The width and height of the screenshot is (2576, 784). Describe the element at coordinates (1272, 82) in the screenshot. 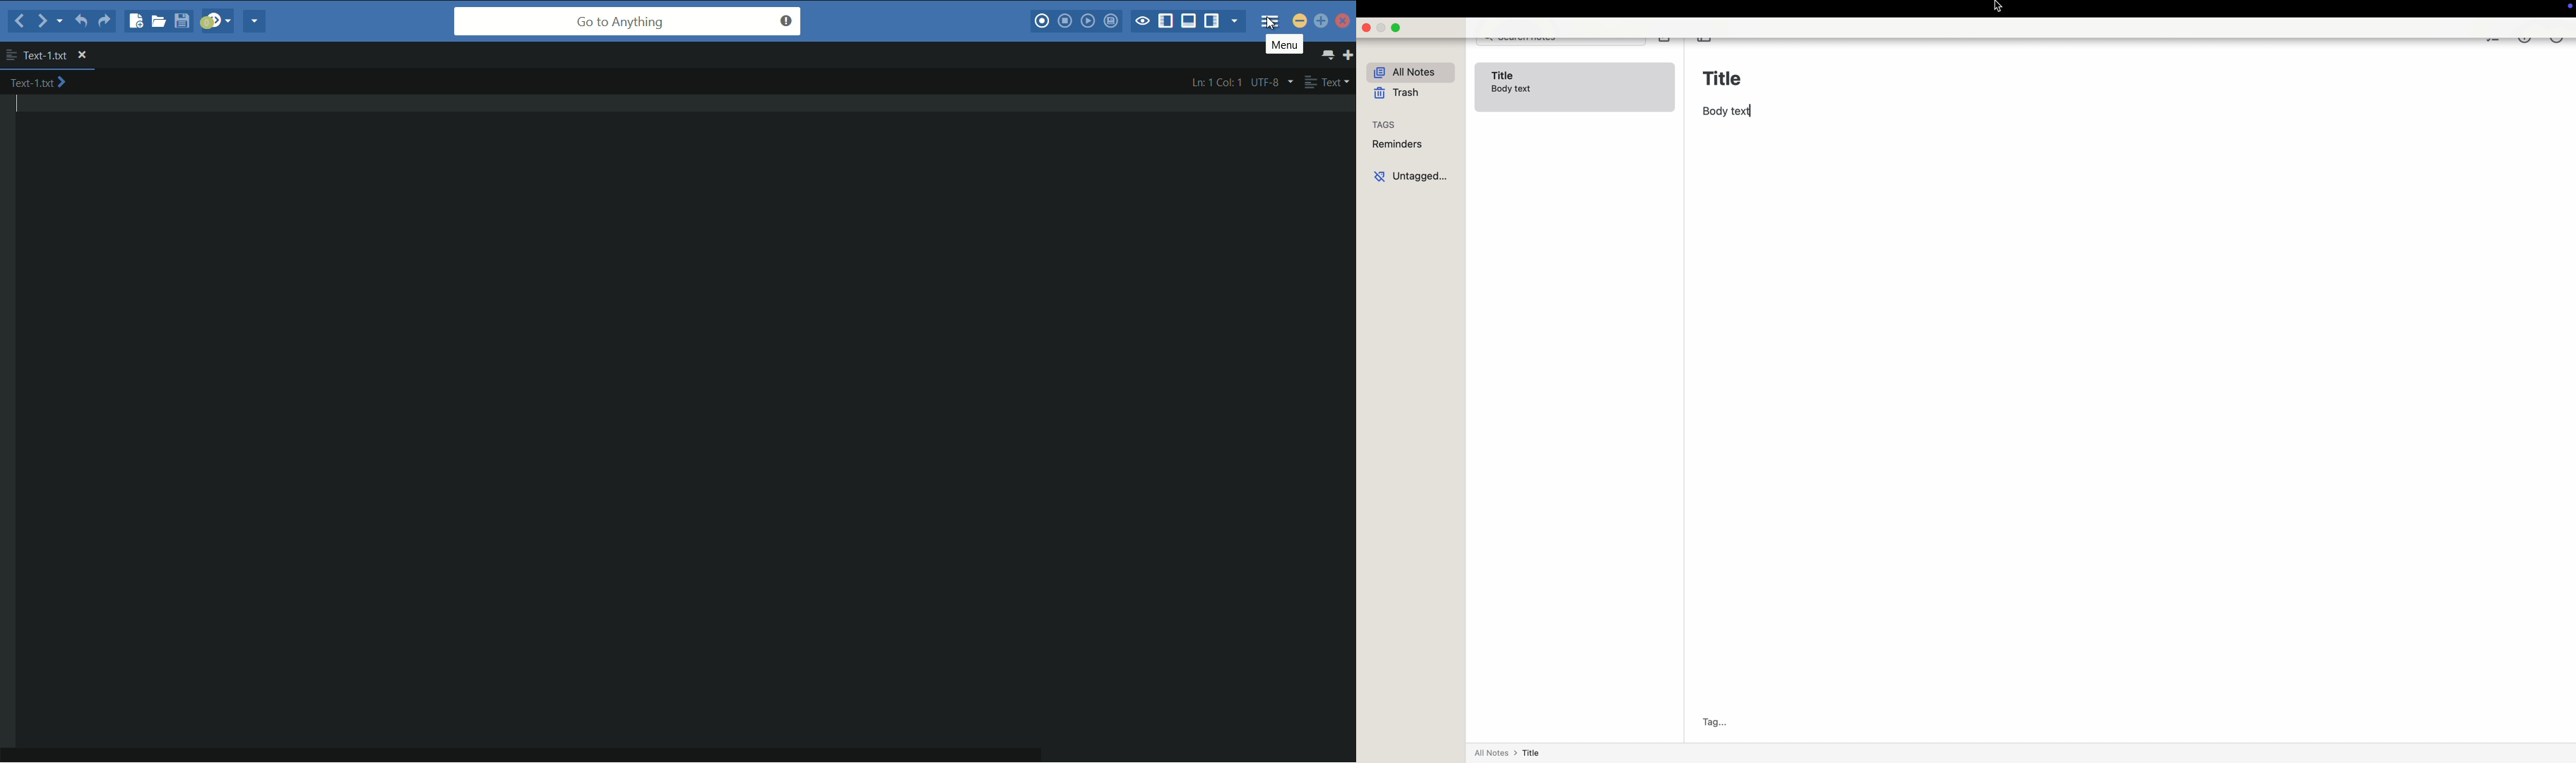

I see `utf-8` at that location.